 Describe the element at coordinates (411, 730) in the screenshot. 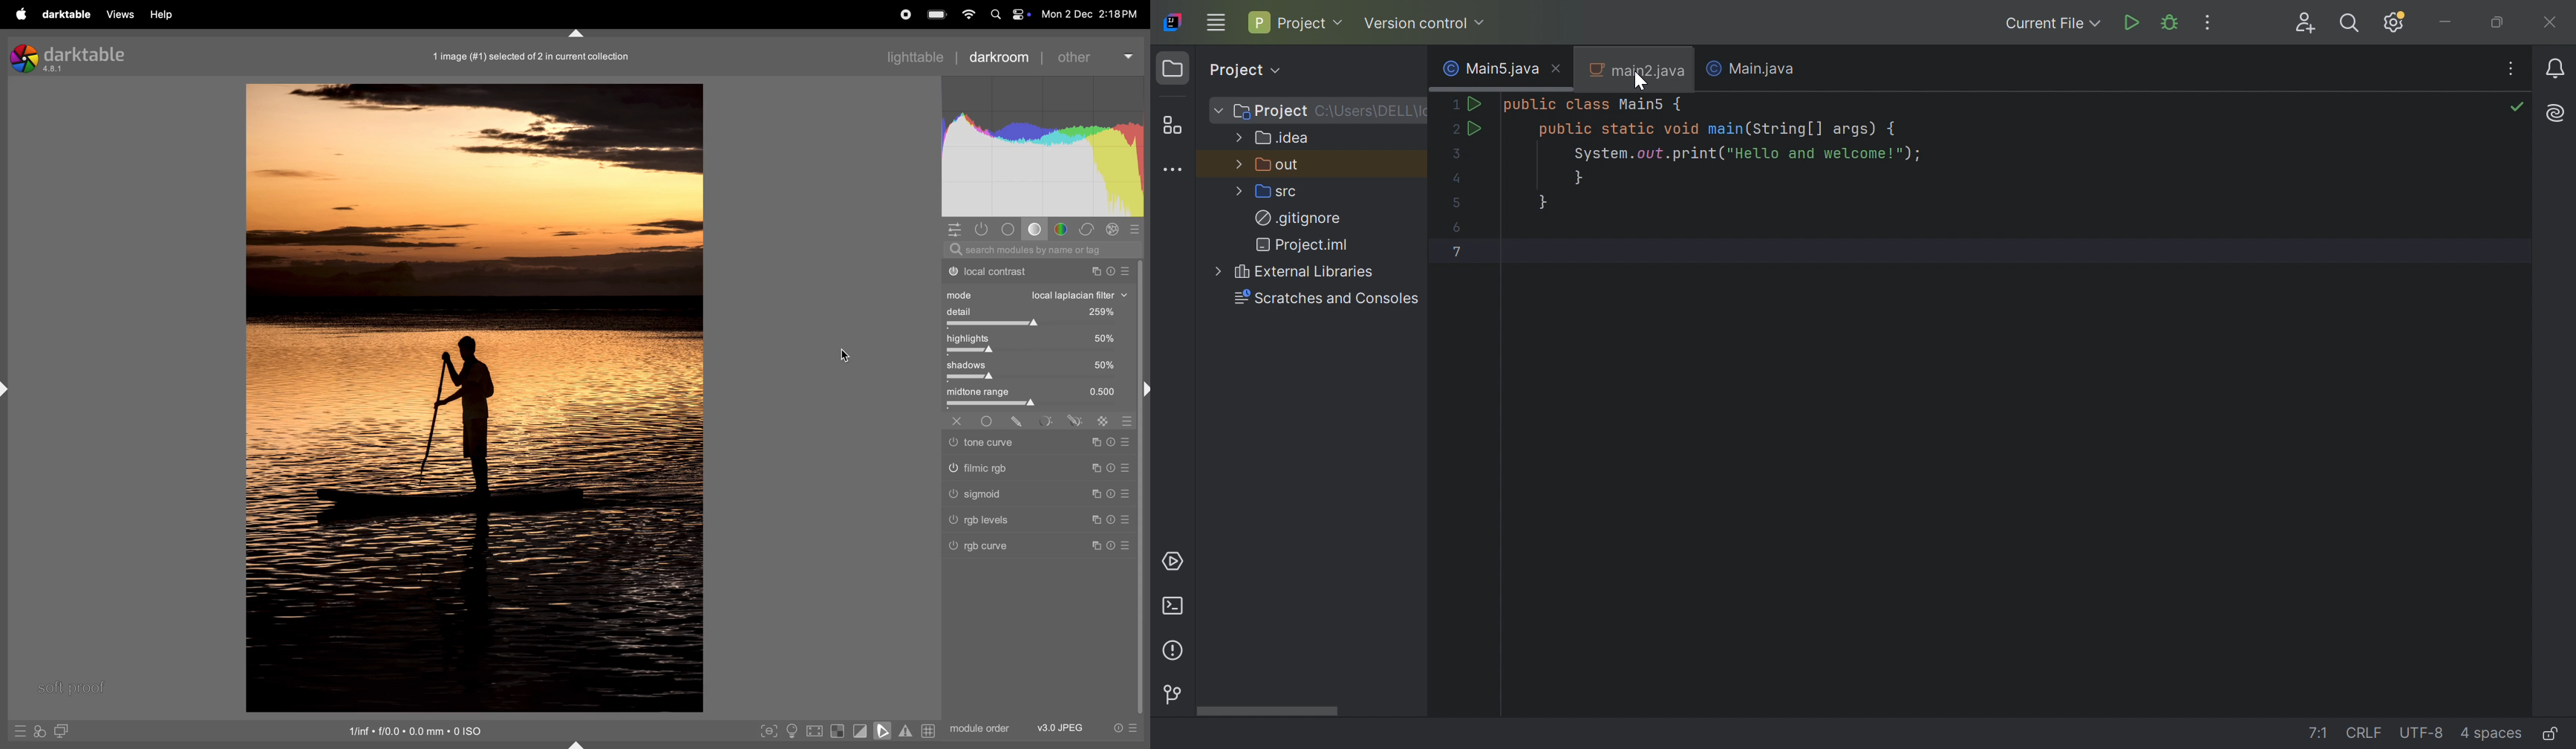

I see `iso` at that location.